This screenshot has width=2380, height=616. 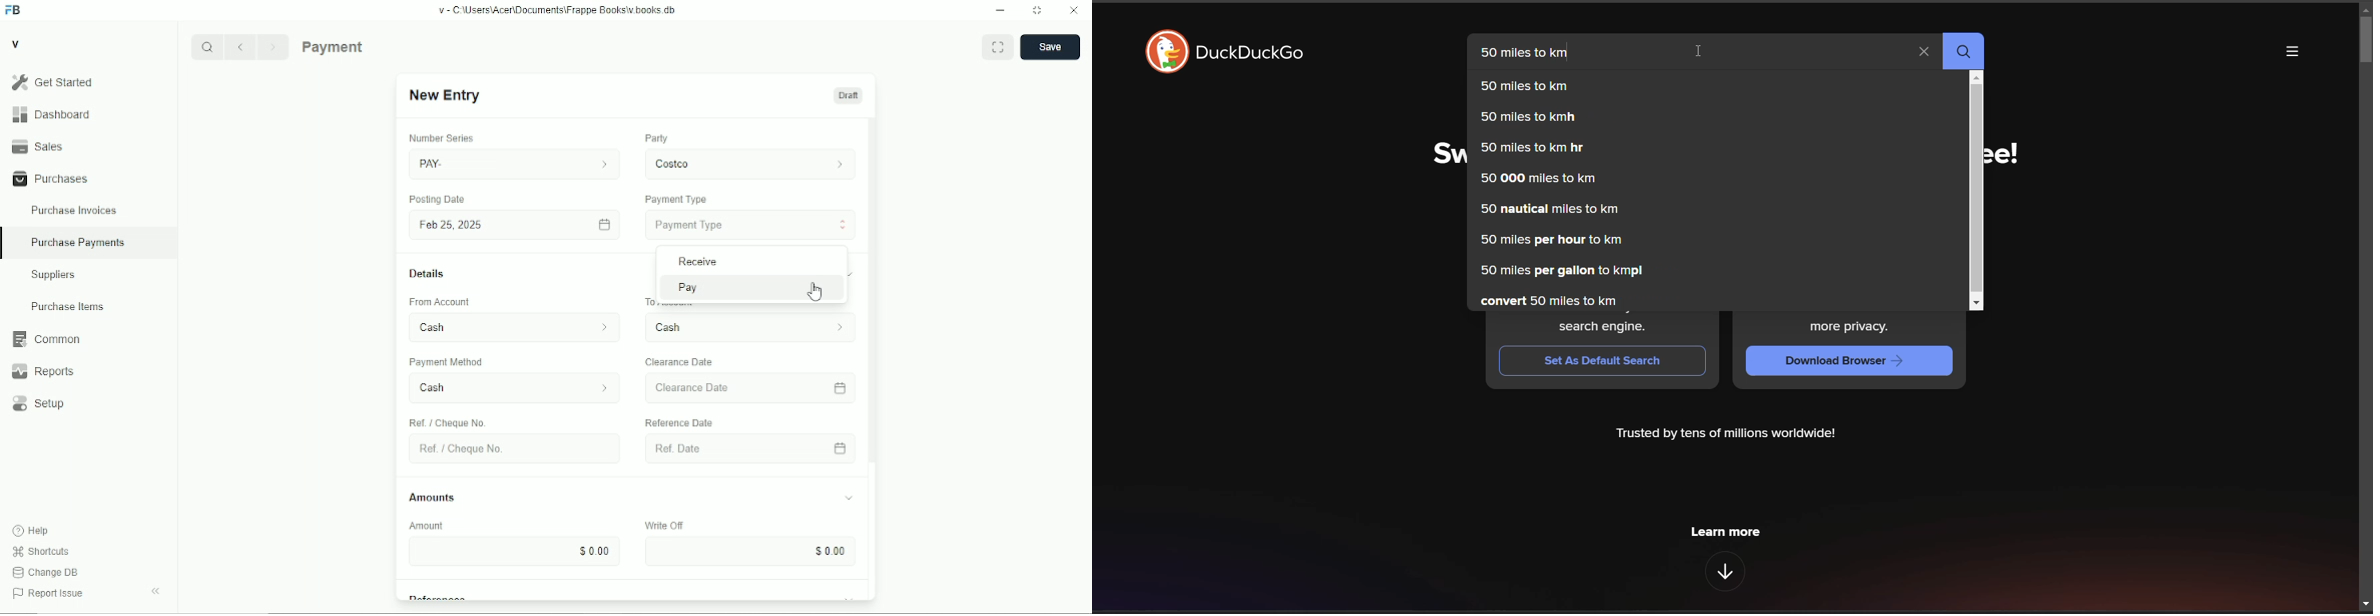 What do you see at coordinates (155, 591) in the screenshot?
I see `Collapse` at bounding box center [155, 591].